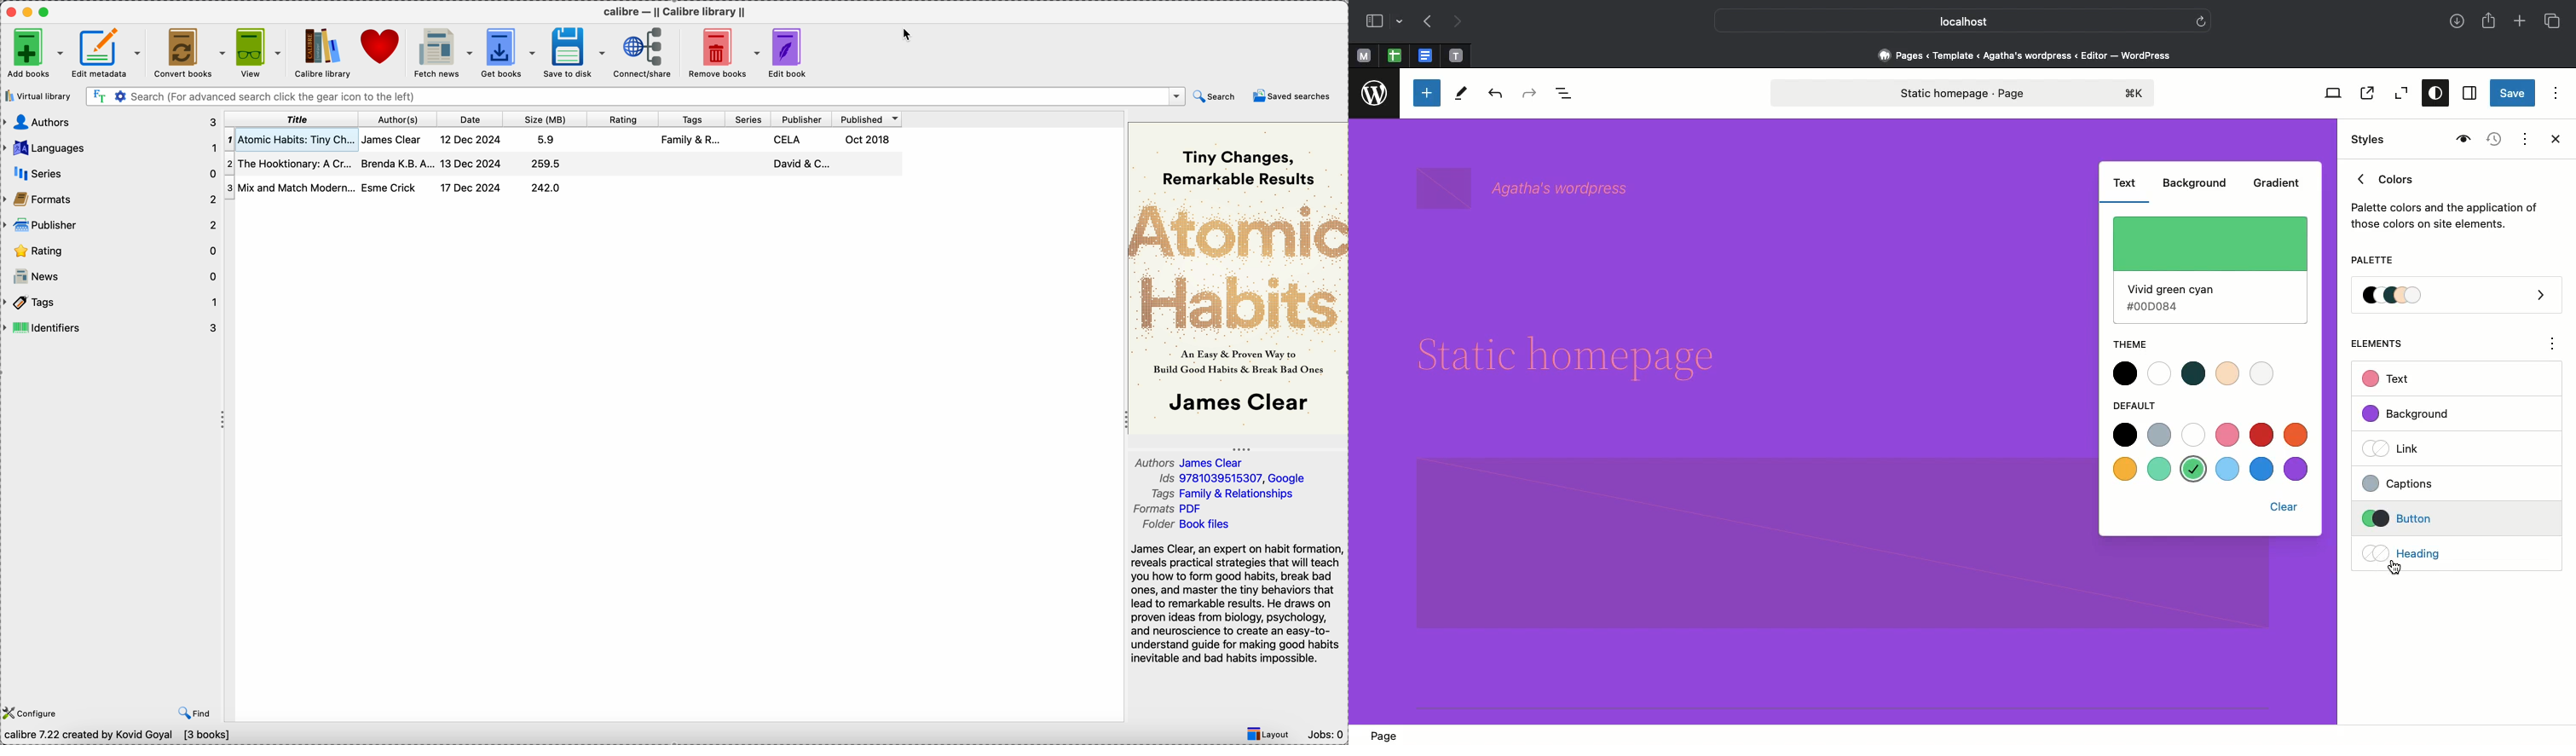  What do you see at coordinates (2197, 185) in the screenshot?
I see `Background` at bounding box center [2197, 185].